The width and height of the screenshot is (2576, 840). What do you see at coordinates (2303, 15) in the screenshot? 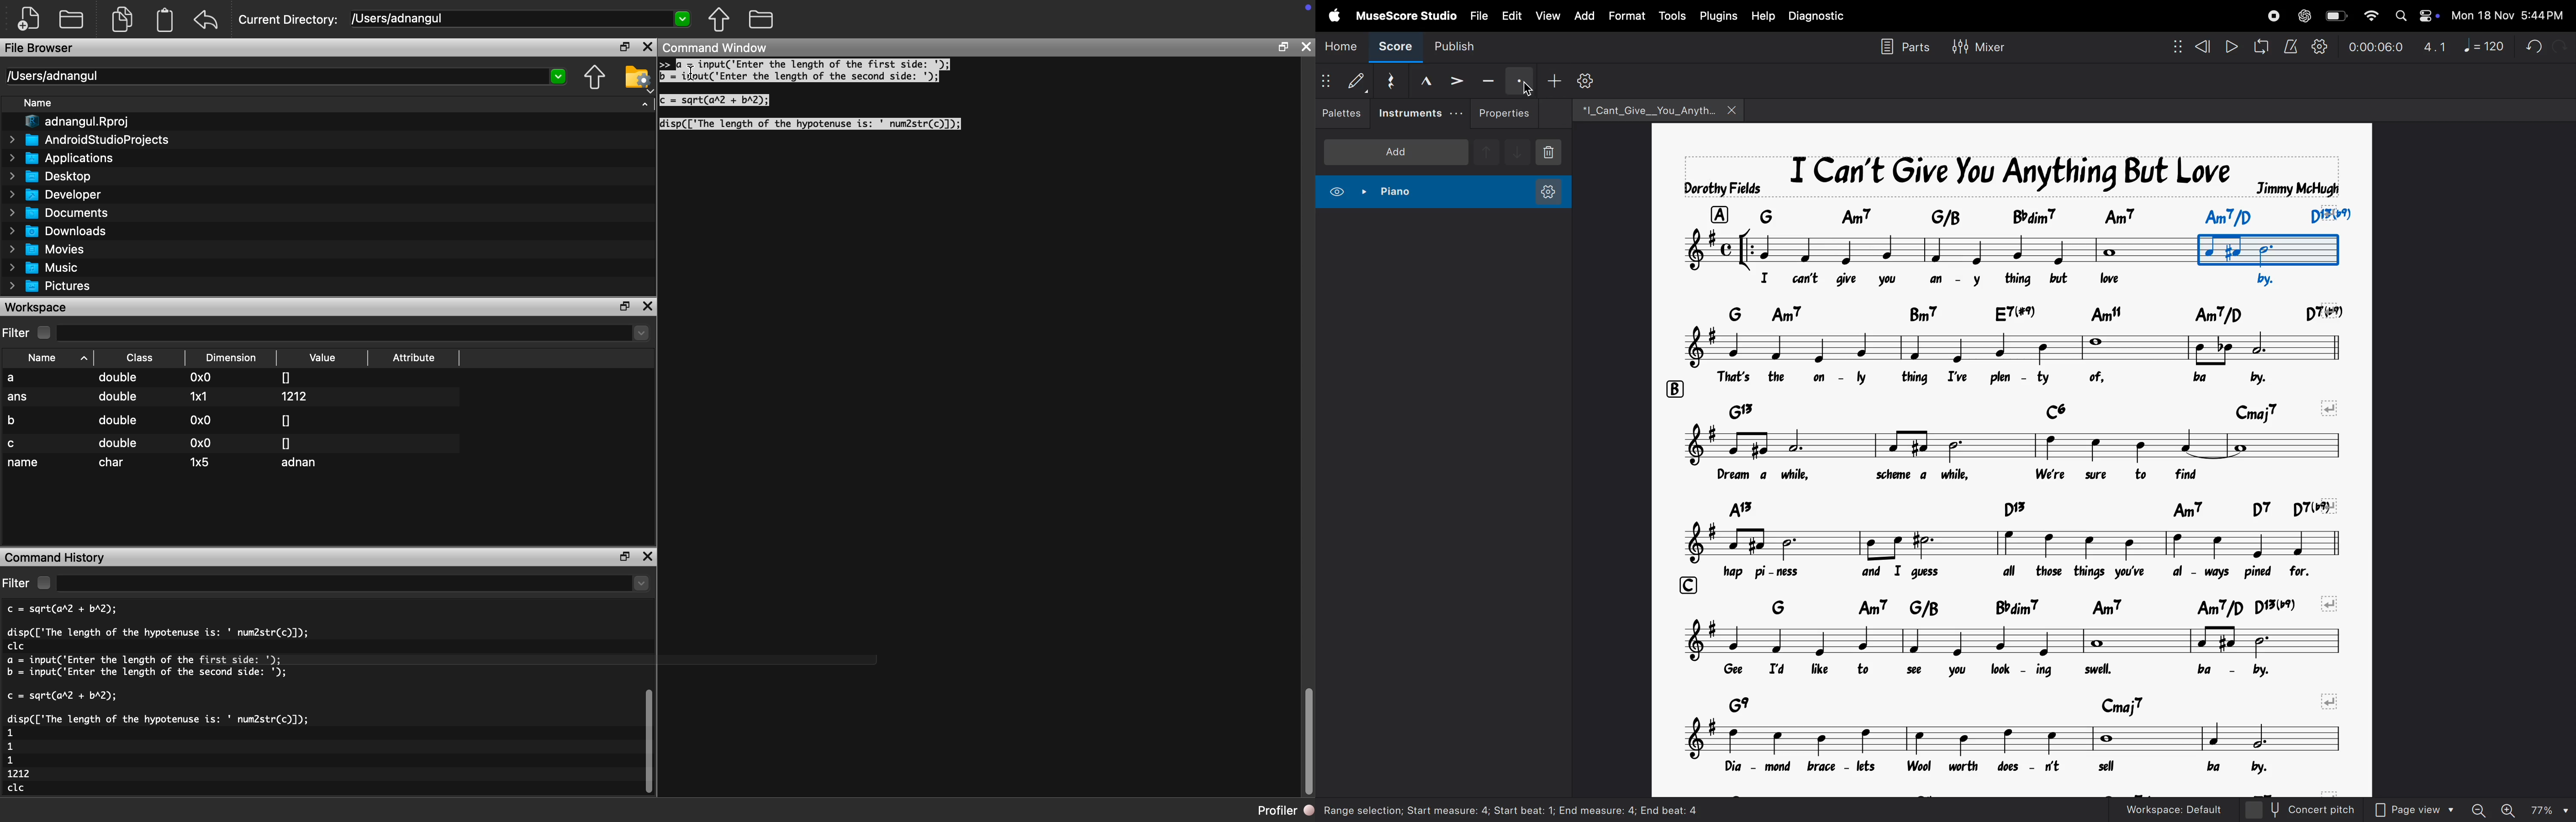
I see `chatgpt` at bounding box center [2303, 15].